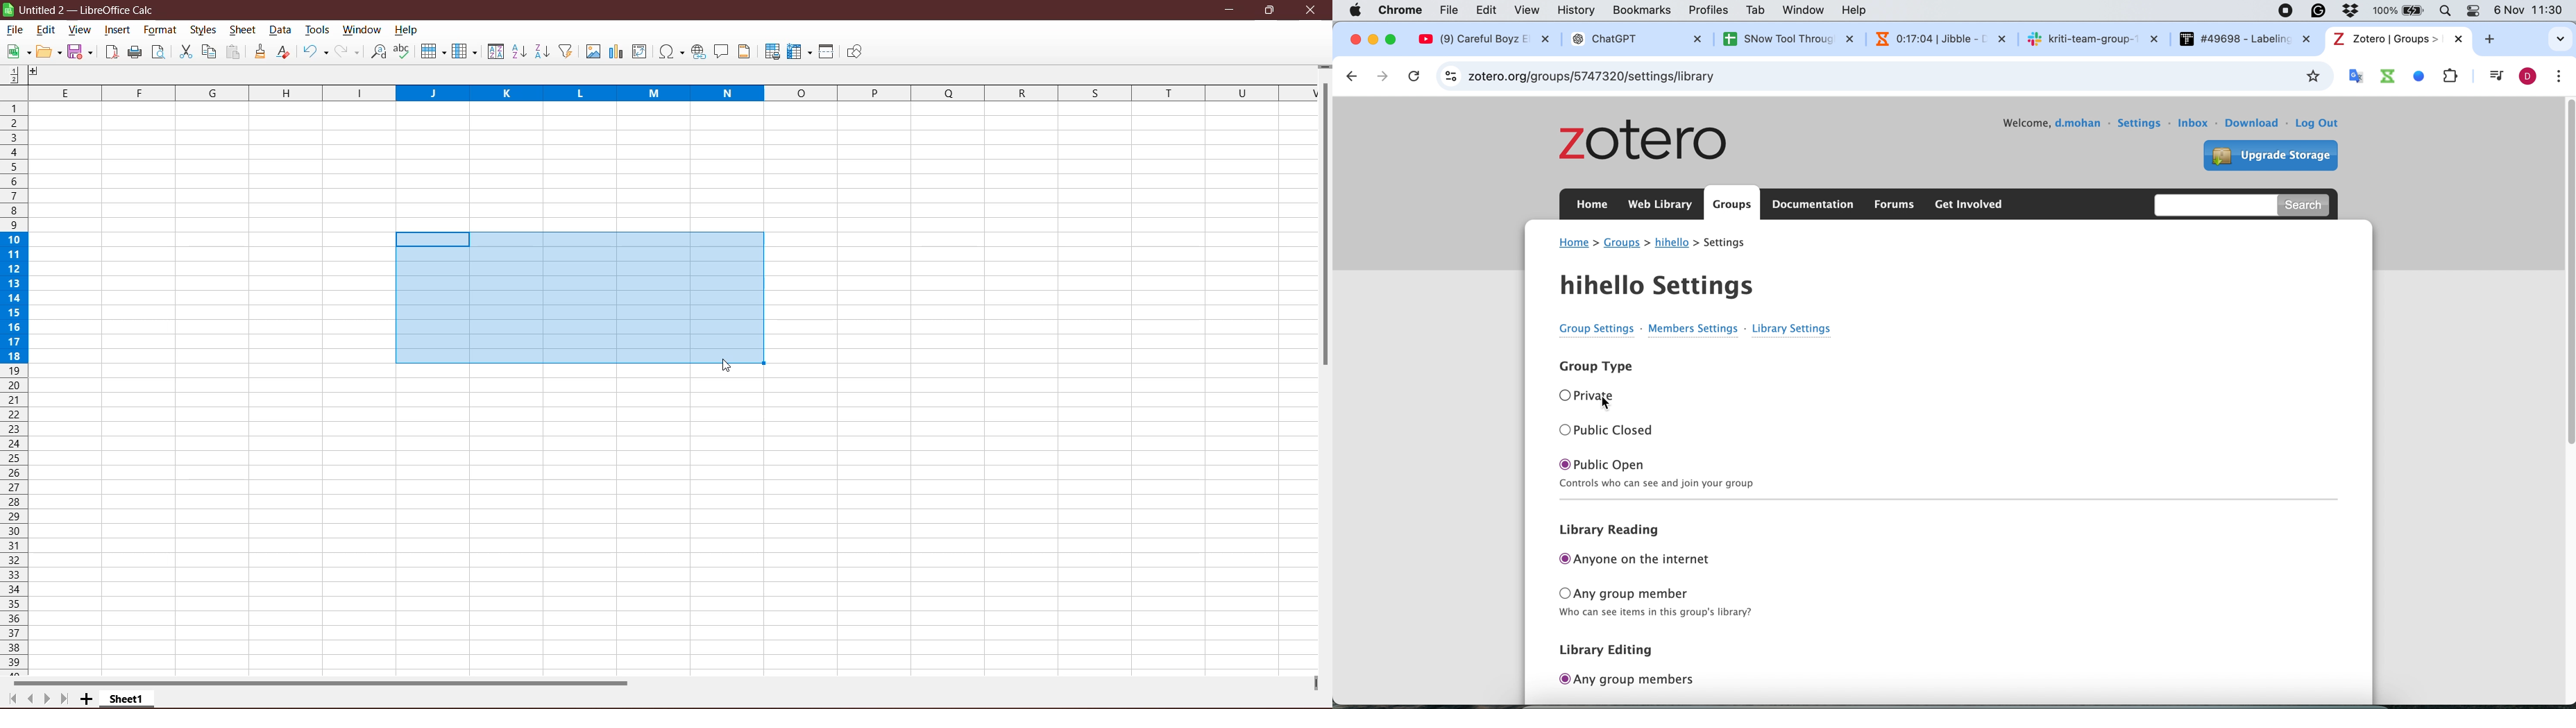 The height and width of the screenshot is (728, 2576). I want to click on O Private, so click(1591, 395).